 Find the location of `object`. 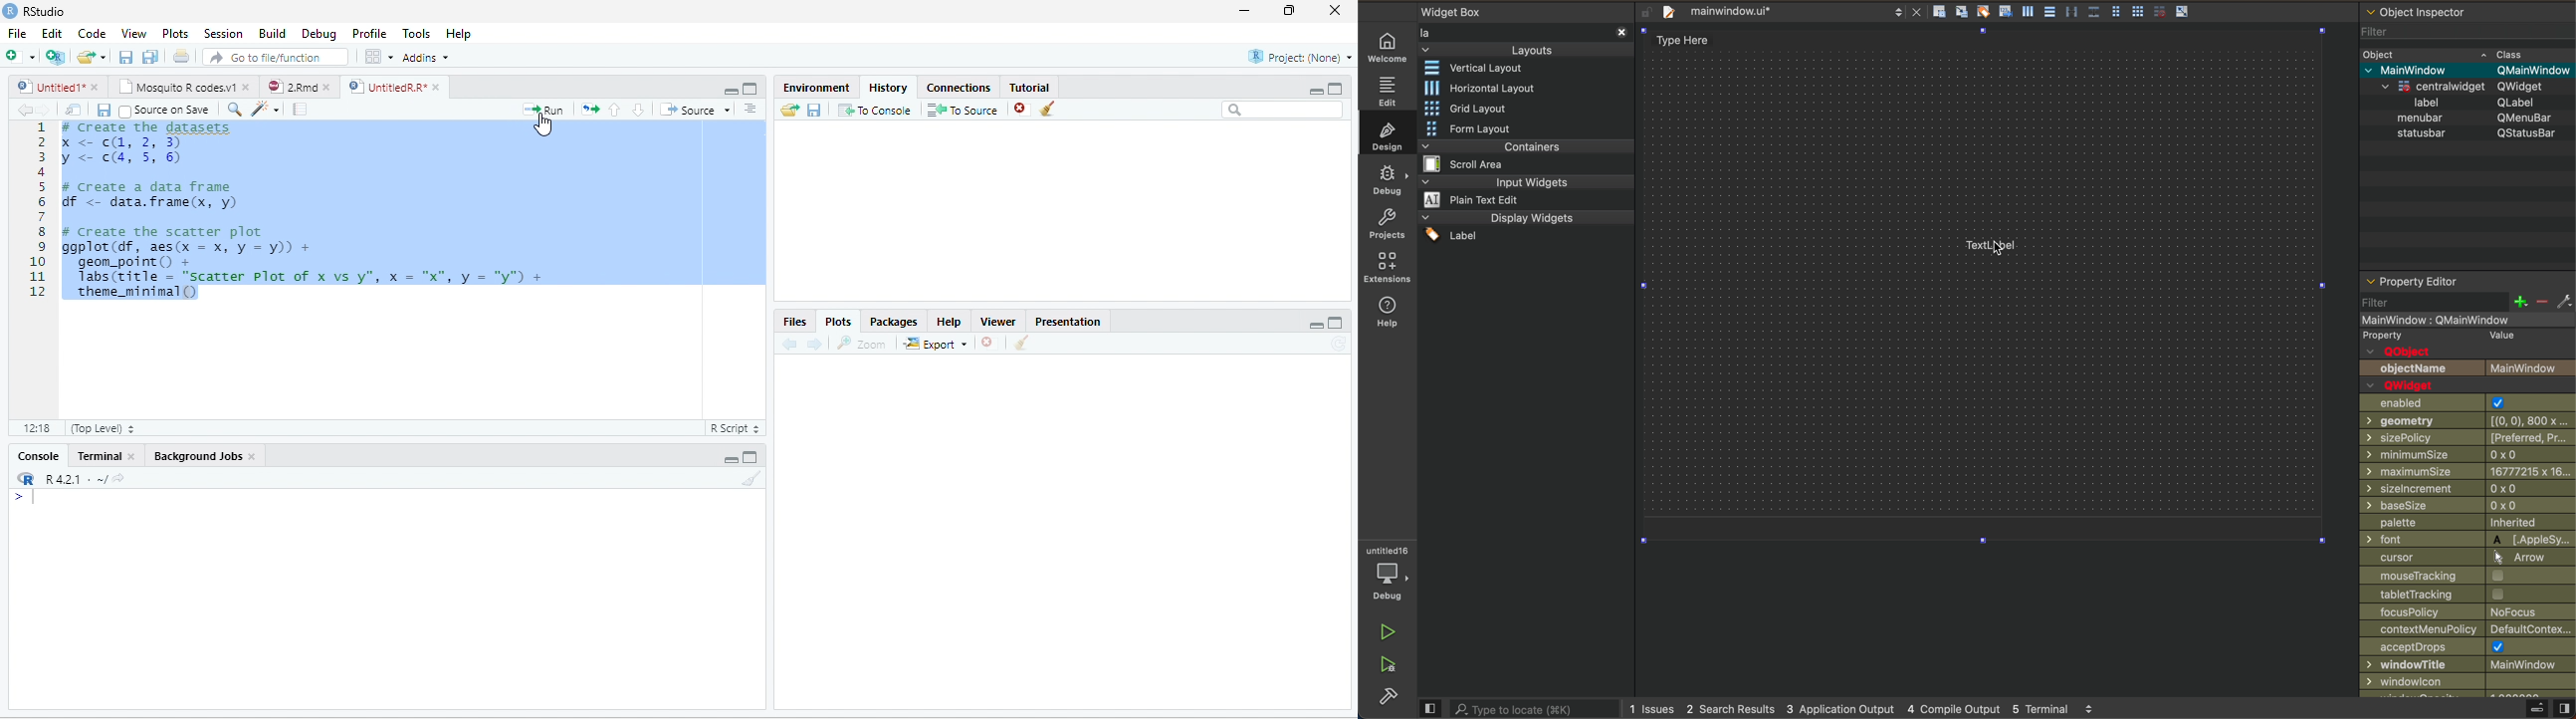

object is located at coordinates (2448, 55).